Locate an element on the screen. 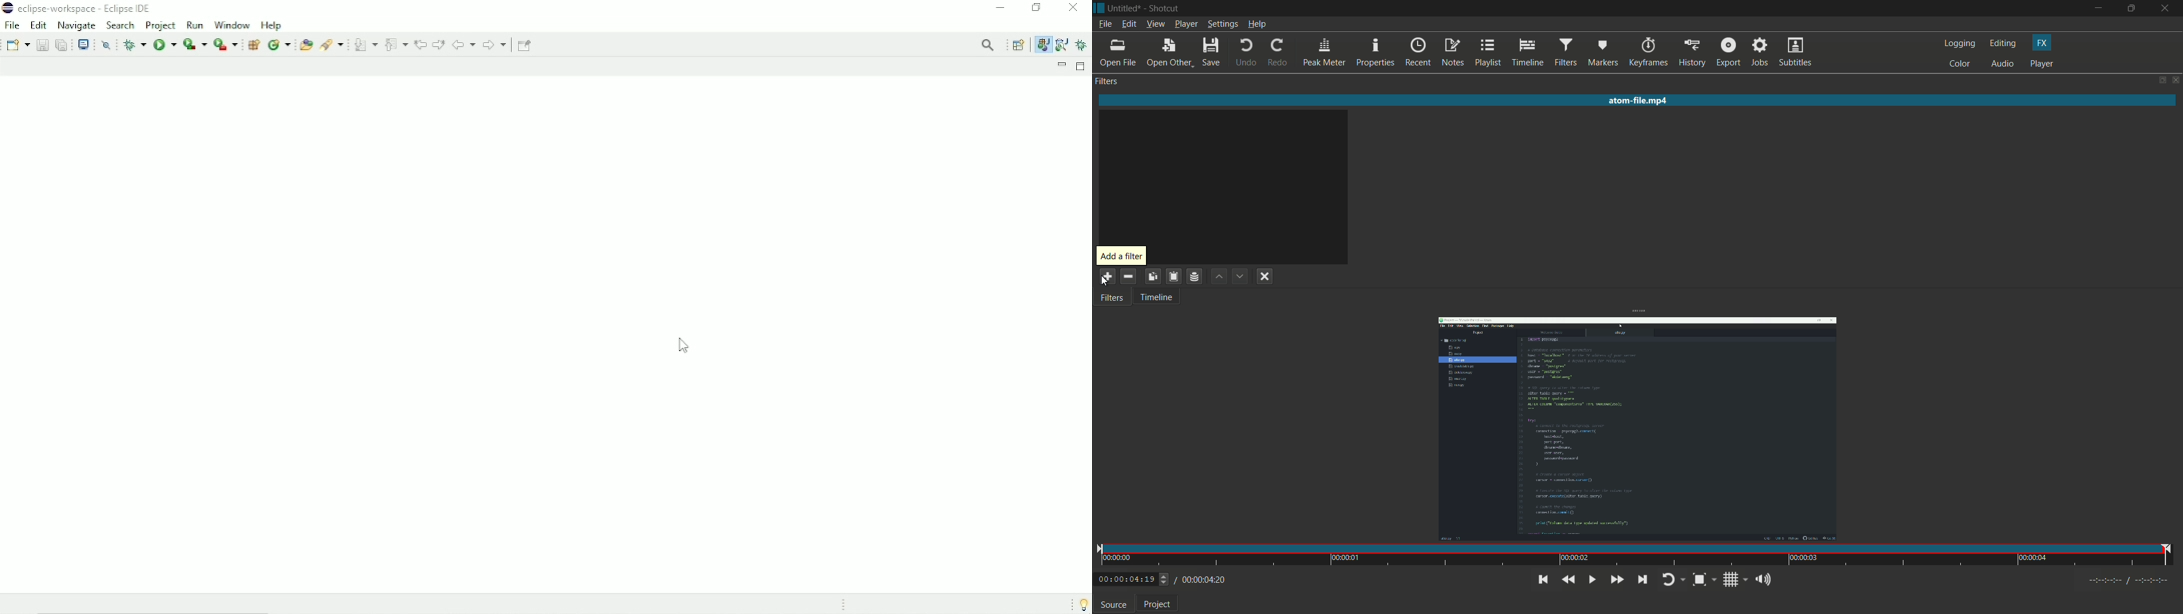 The image size is (2184, 616). remove selected filter is located at coordinates (1128, 276).